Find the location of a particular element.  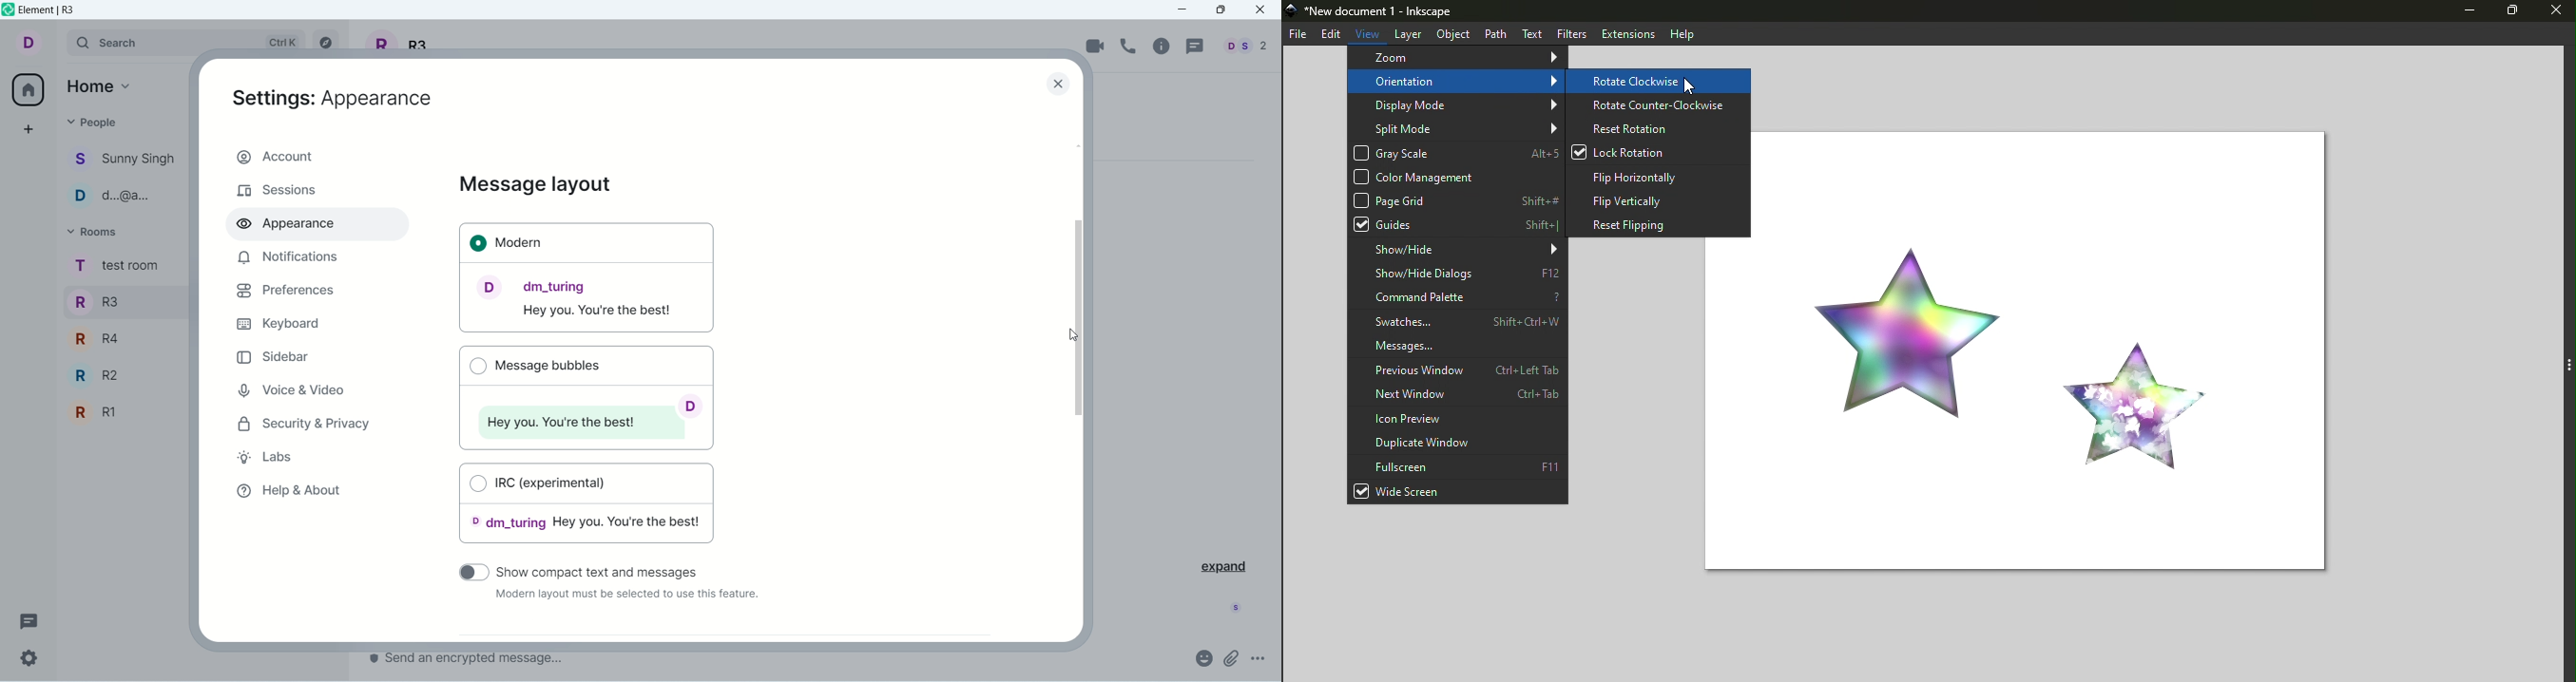

Lock rotation is located at coordinates (1661, 153).